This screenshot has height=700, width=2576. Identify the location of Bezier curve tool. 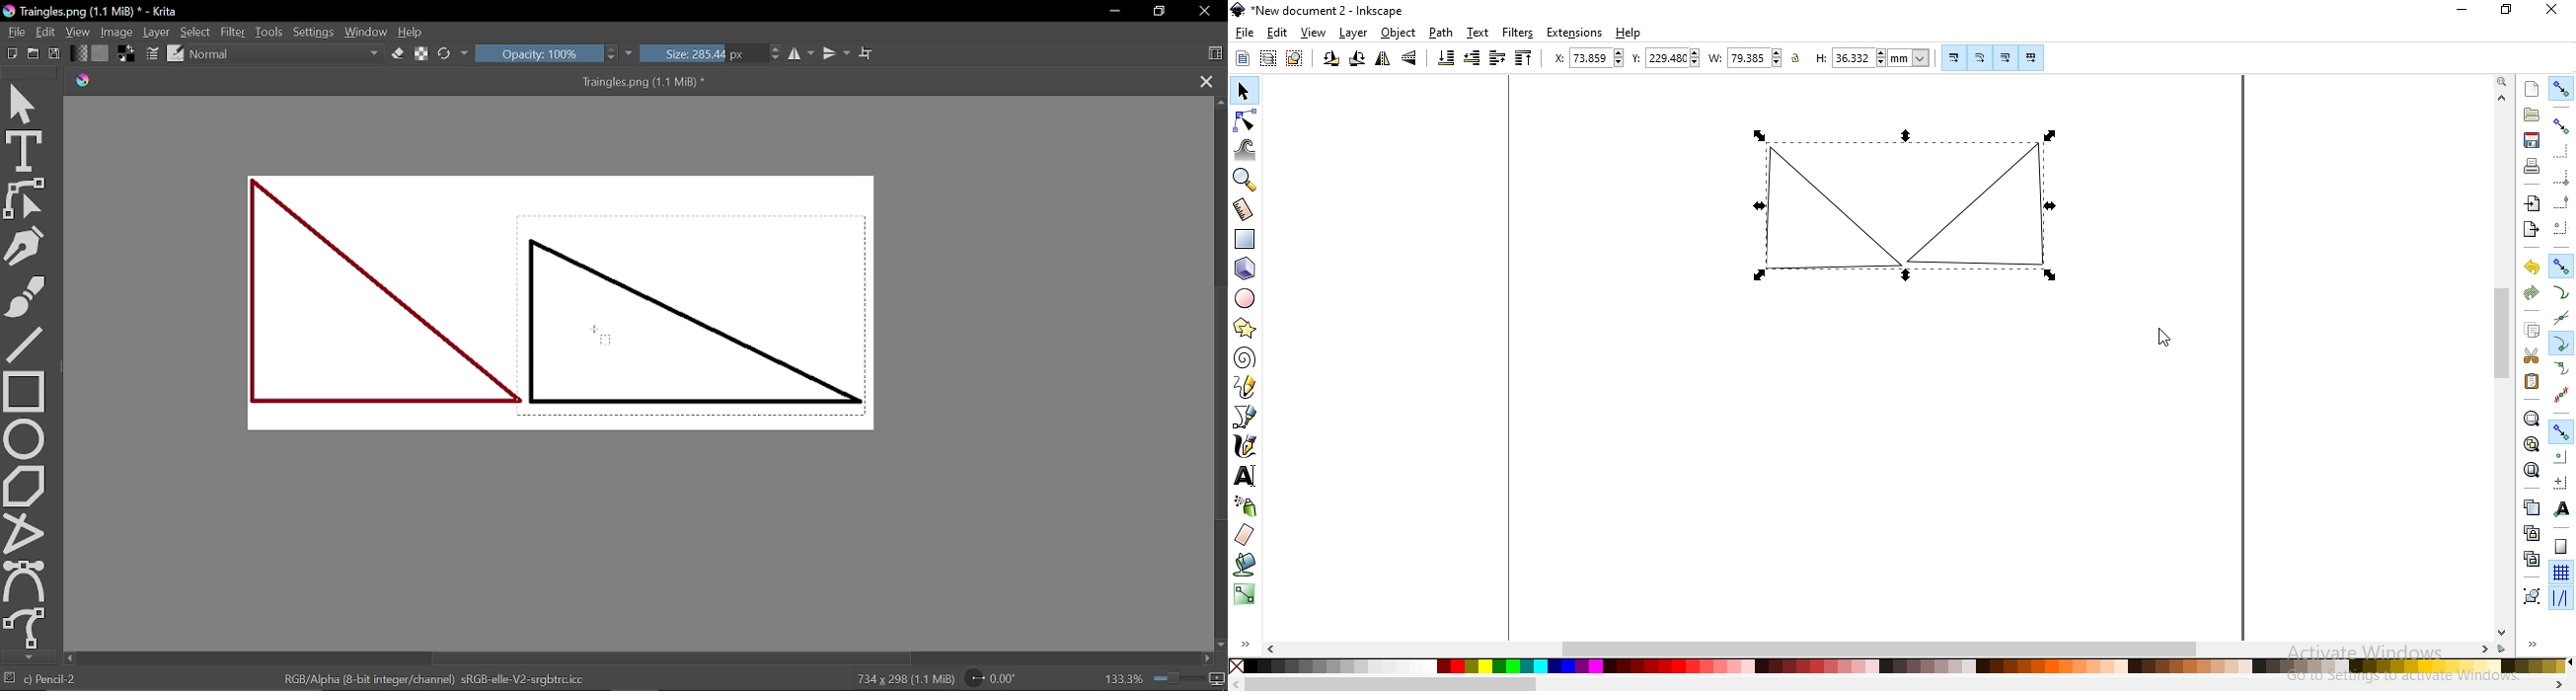
(25, 580).